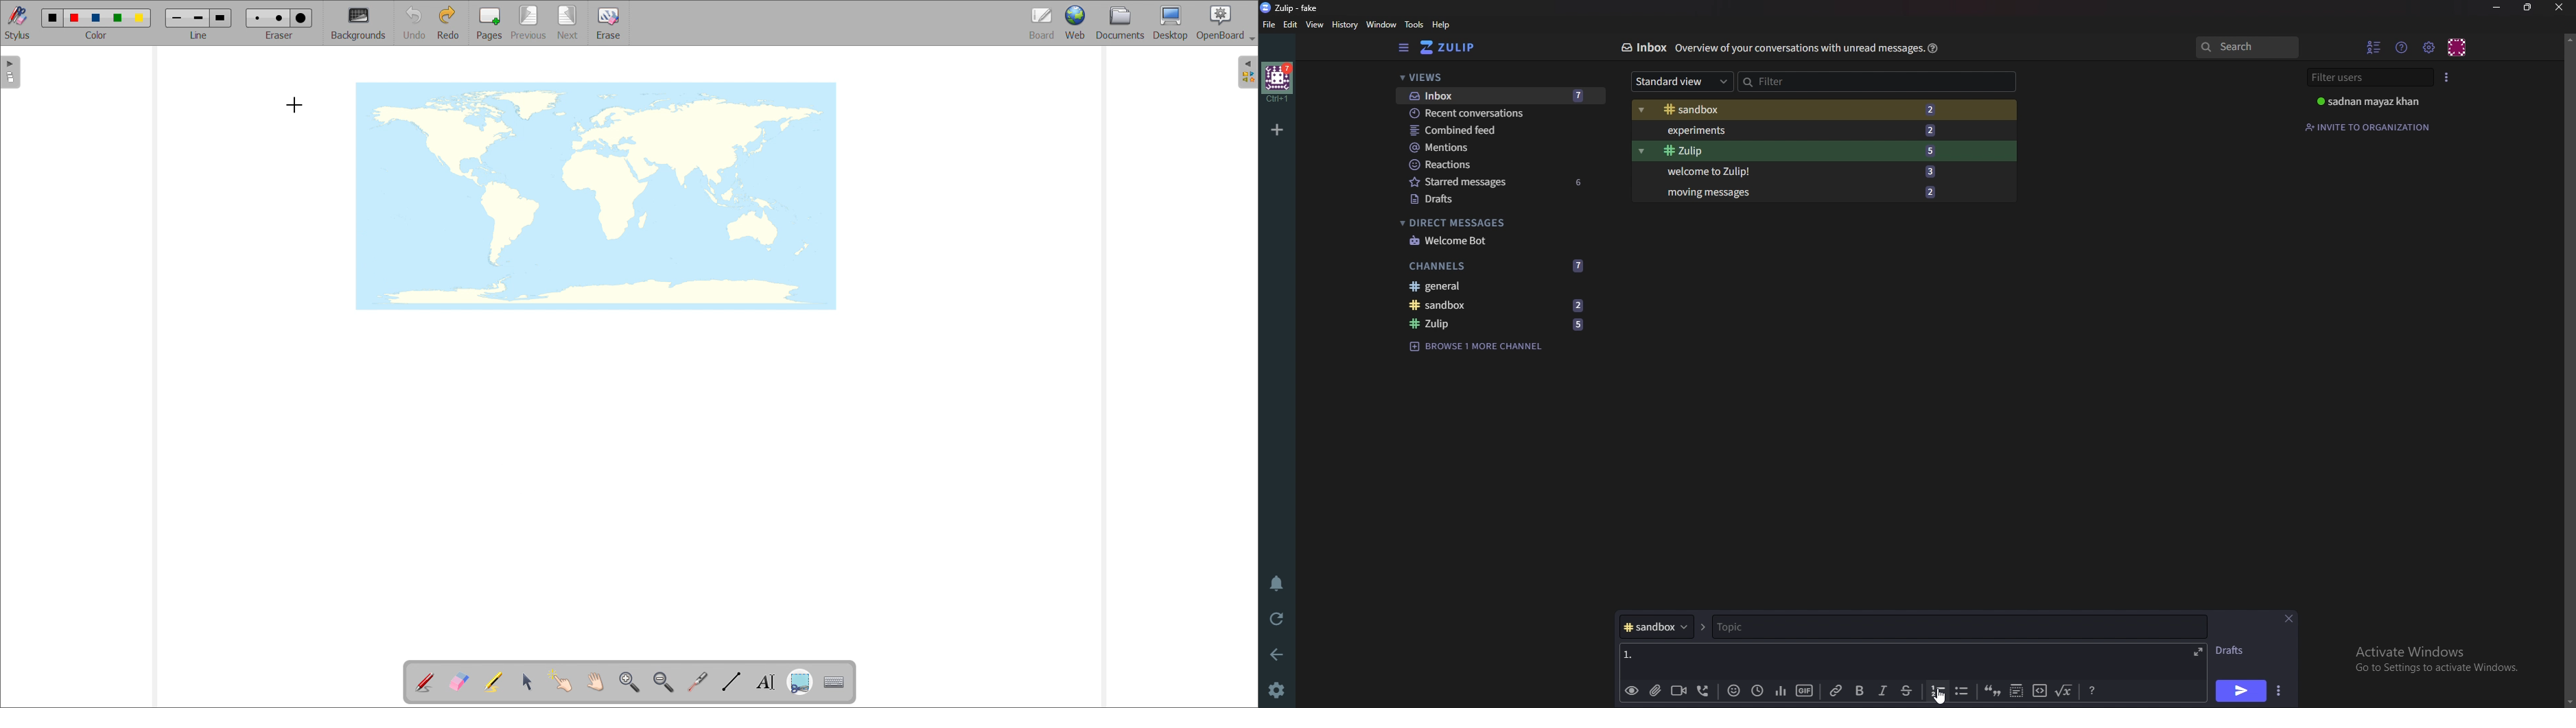 The image size is (2576, 728). Describe the element at coordinates (1942, 696) in the screenshot. I see `Cursor` at that location.